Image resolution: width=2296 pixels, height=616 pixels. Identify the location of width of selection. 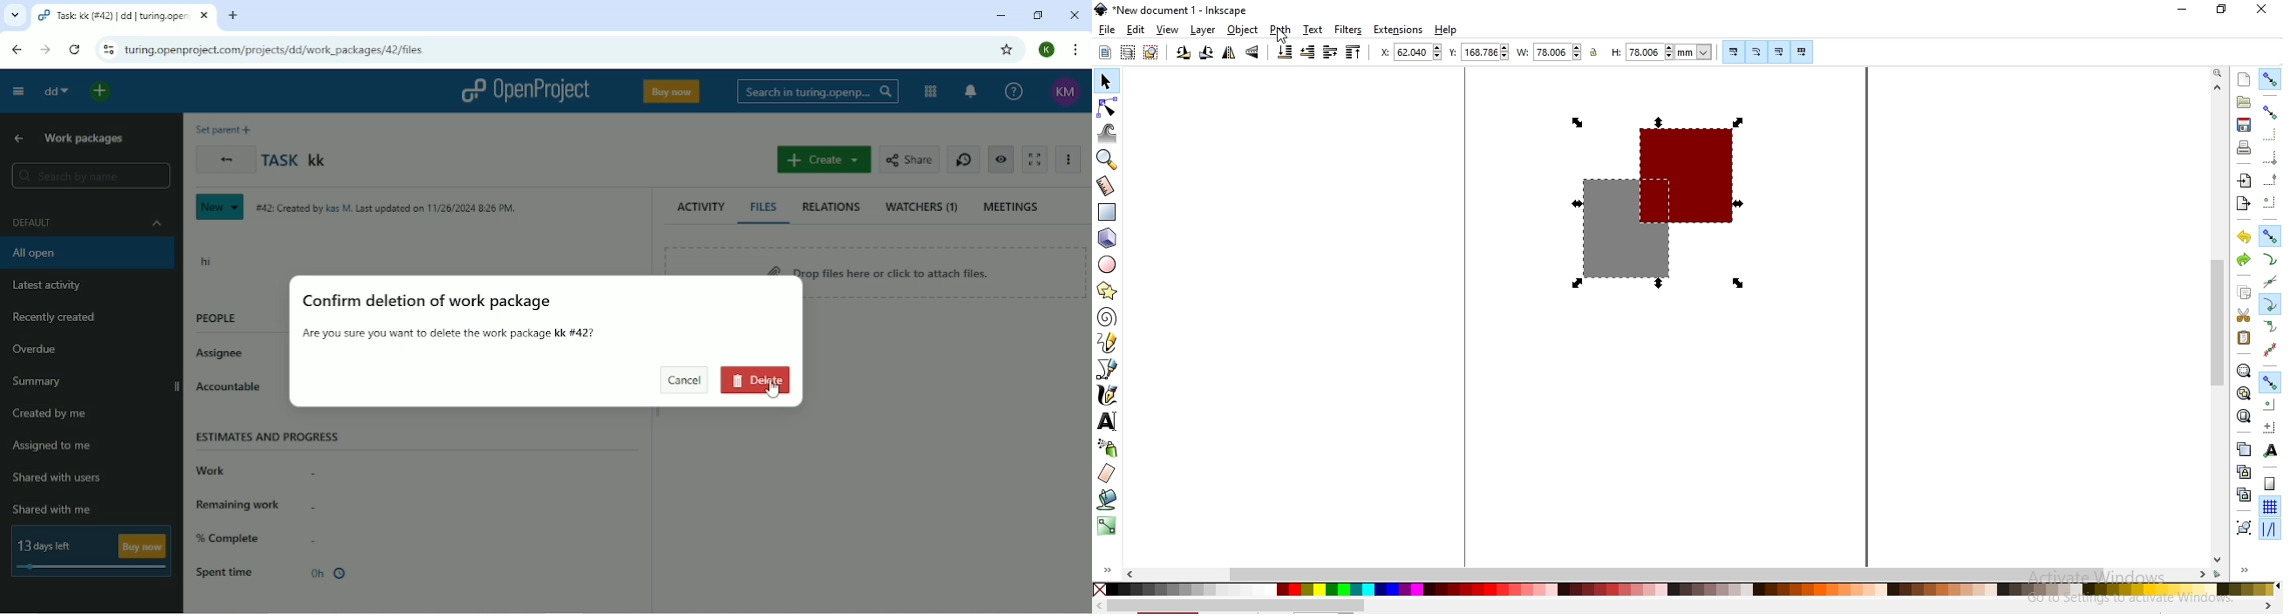
(1551, 52).